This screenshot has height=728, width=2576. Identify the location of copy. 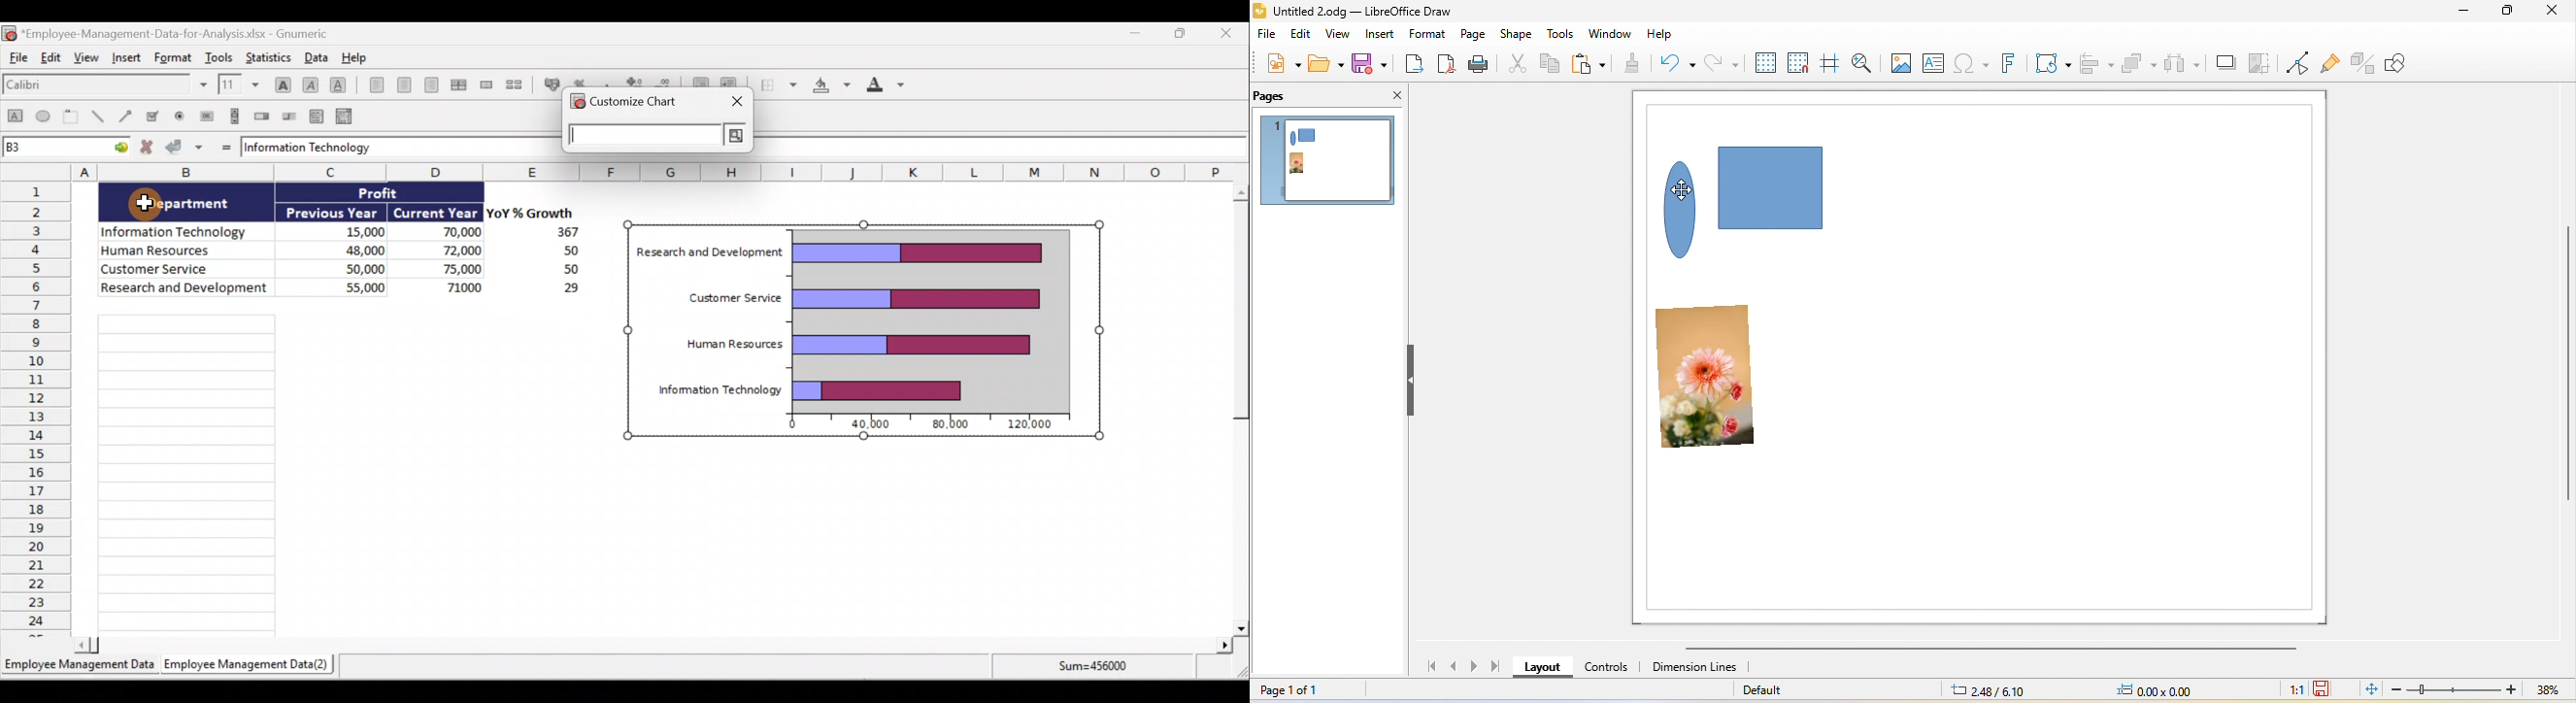
(1551, 65).